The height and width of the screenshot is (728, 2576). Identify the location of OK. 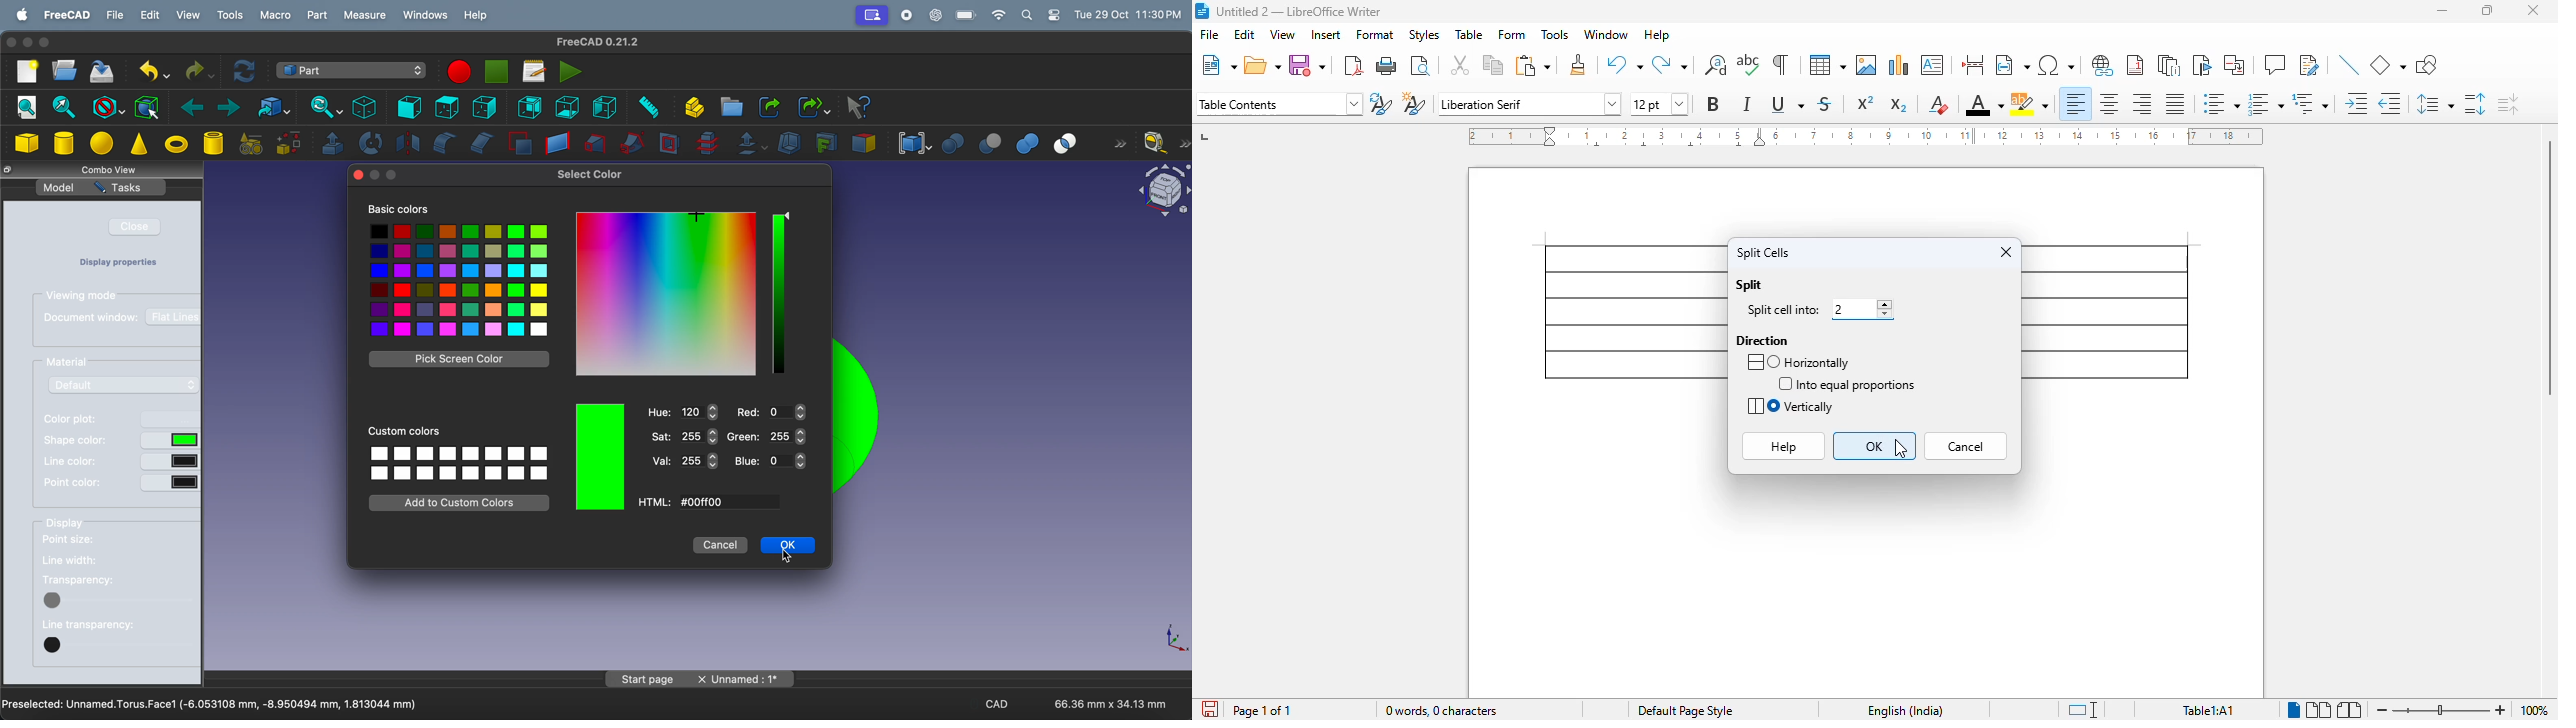
(1873, 445).